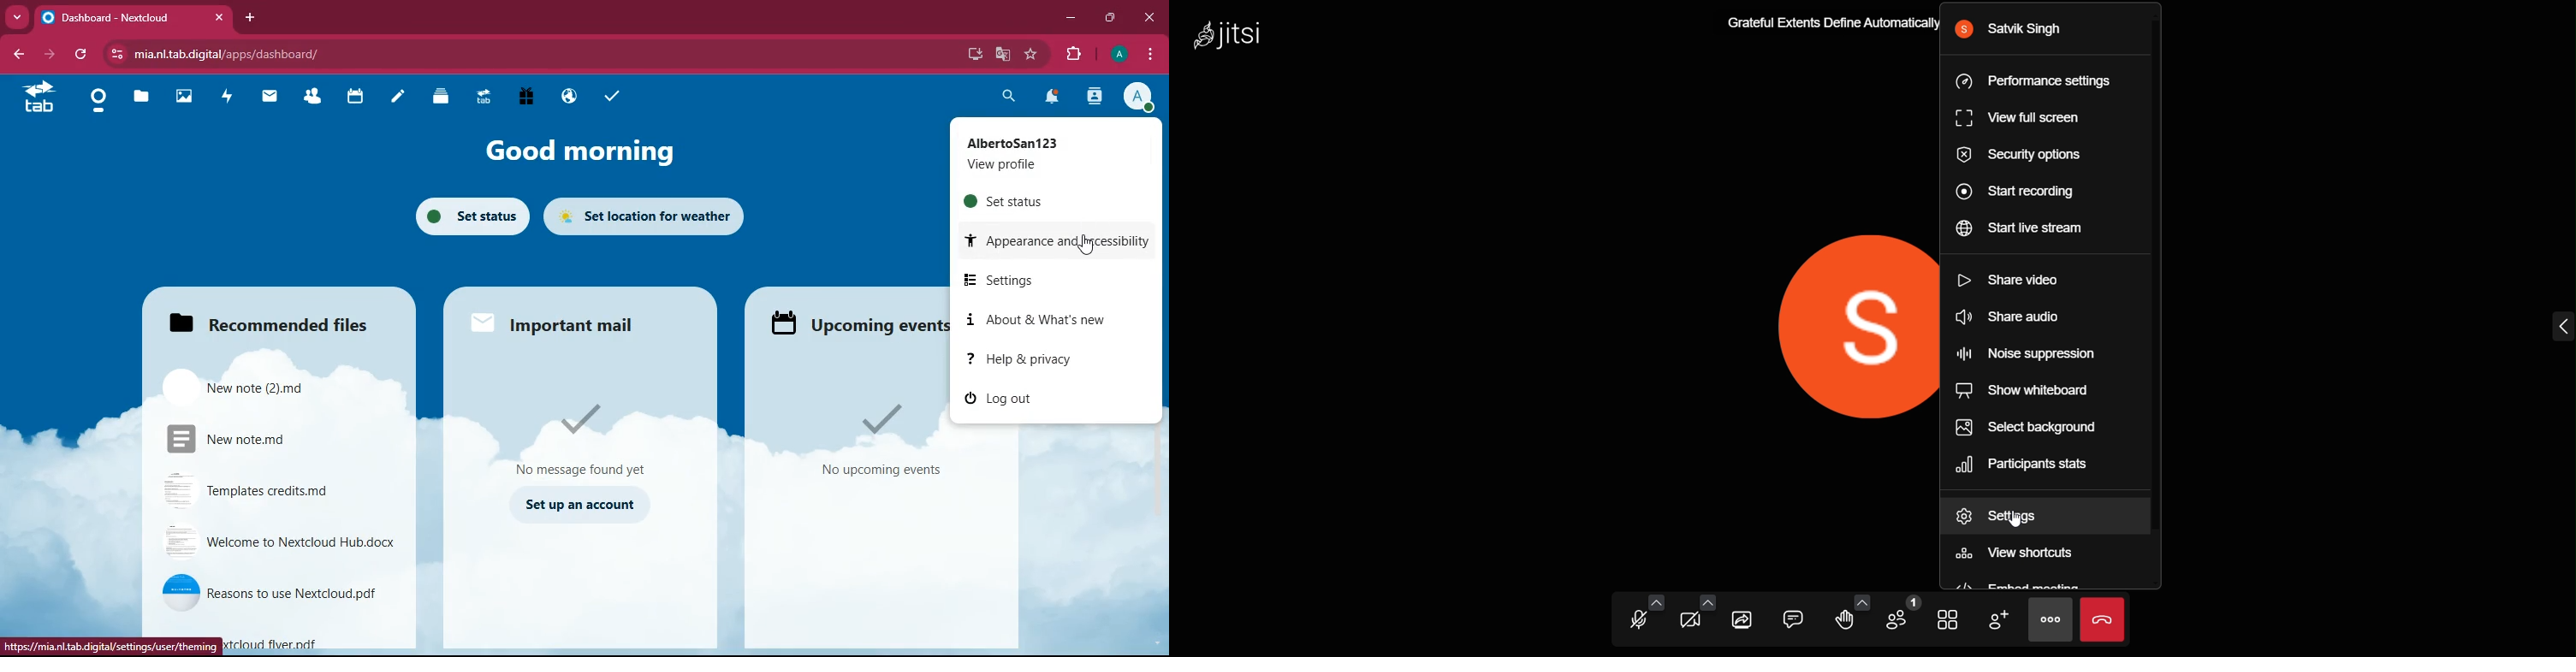 The height and width of the screenshot is (672, 2576). Describe the element at coordinates (2016, 280) in the screenshot. I see `start video` at that location.